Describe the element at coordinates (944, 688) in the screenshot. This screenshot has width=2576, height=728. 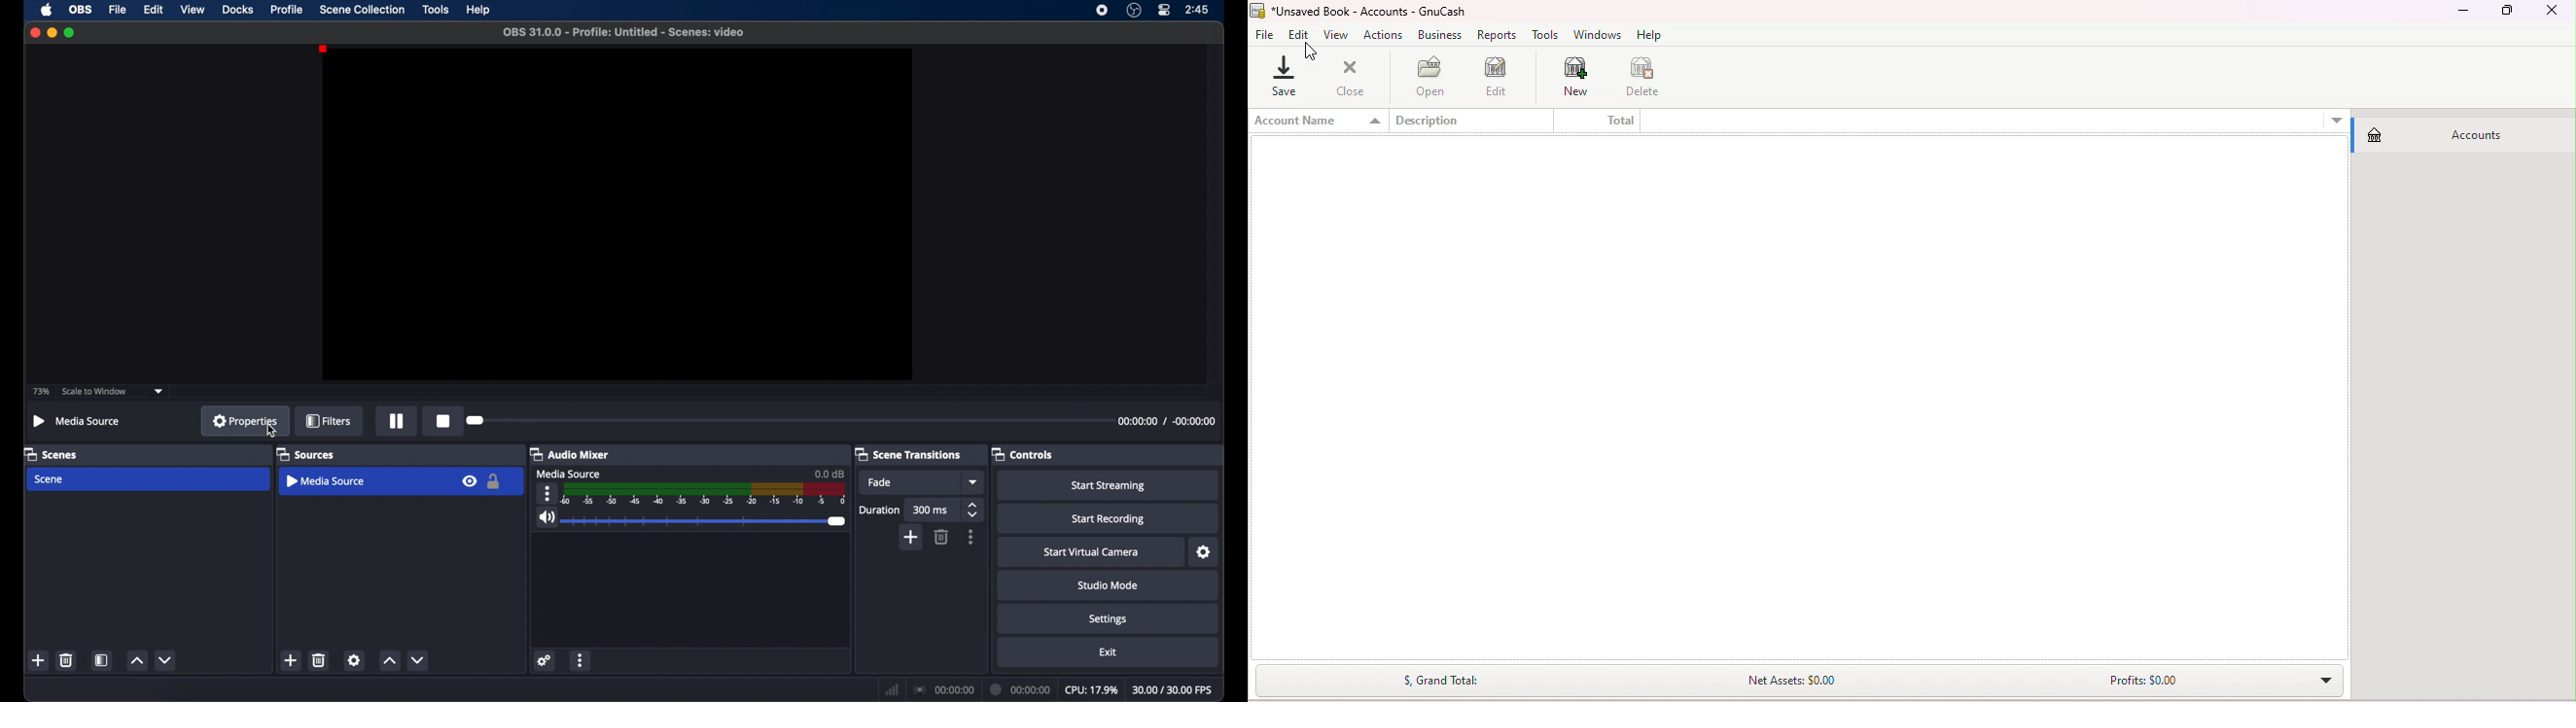
I see `connection` at that location.